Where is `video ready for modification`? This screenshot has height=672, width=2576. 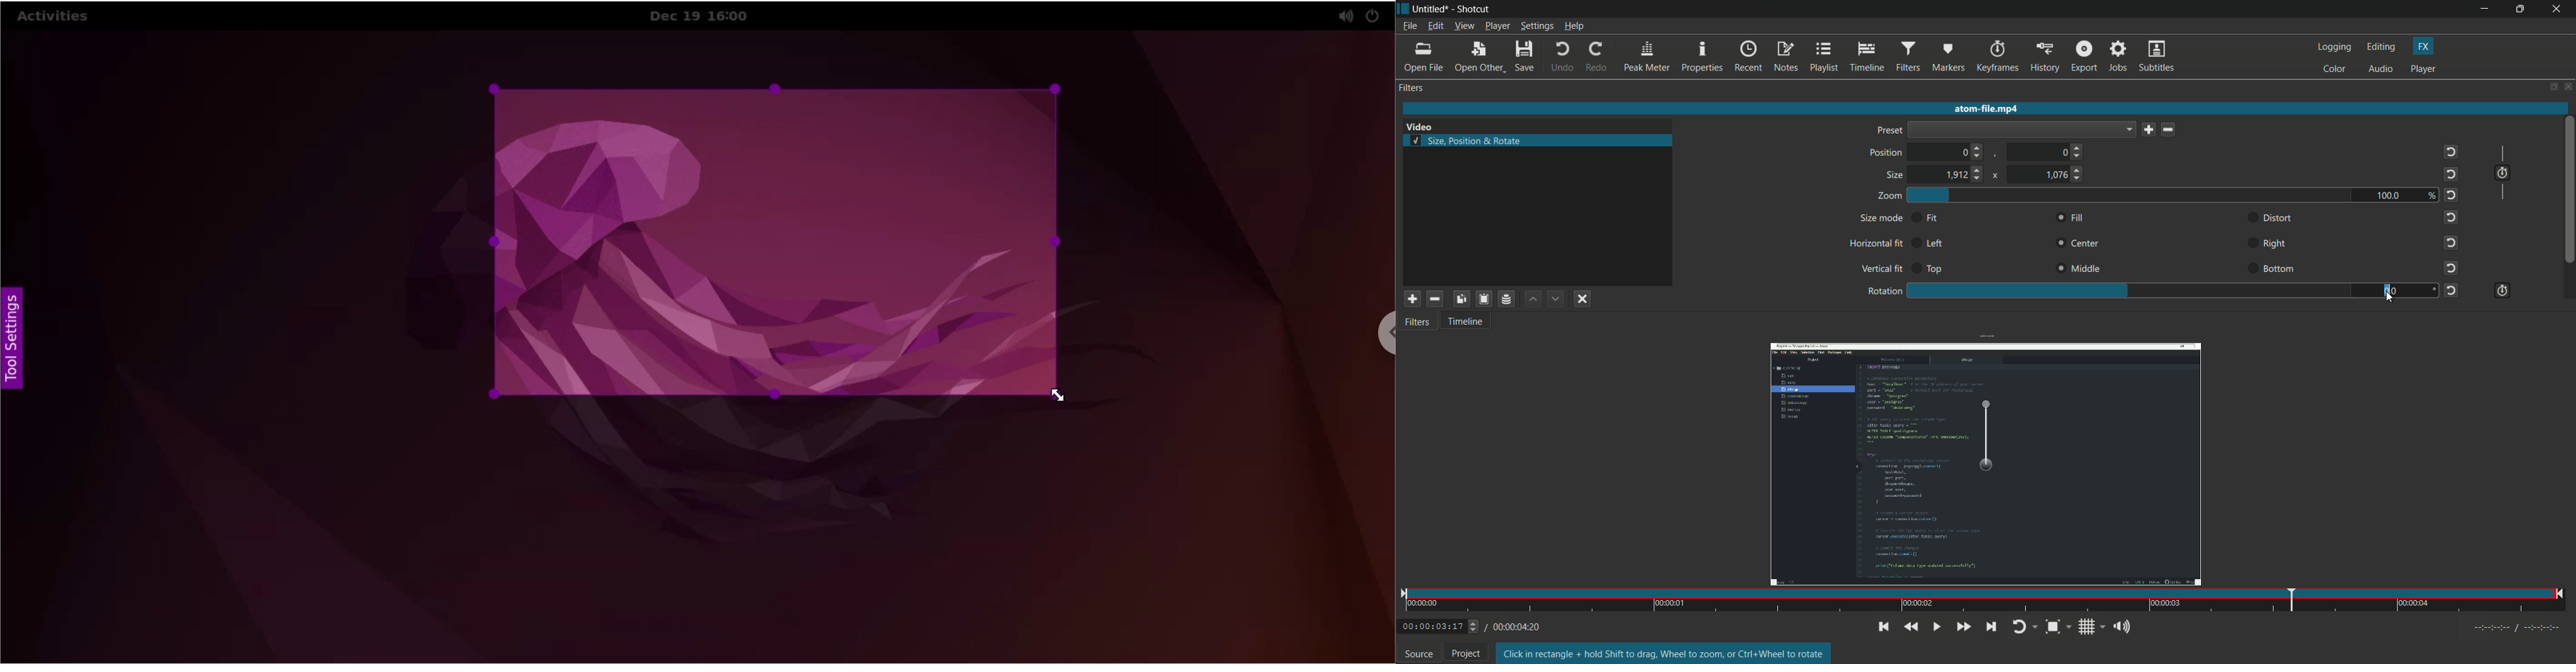 video ready for modification is located at coordinates (1985, 464).